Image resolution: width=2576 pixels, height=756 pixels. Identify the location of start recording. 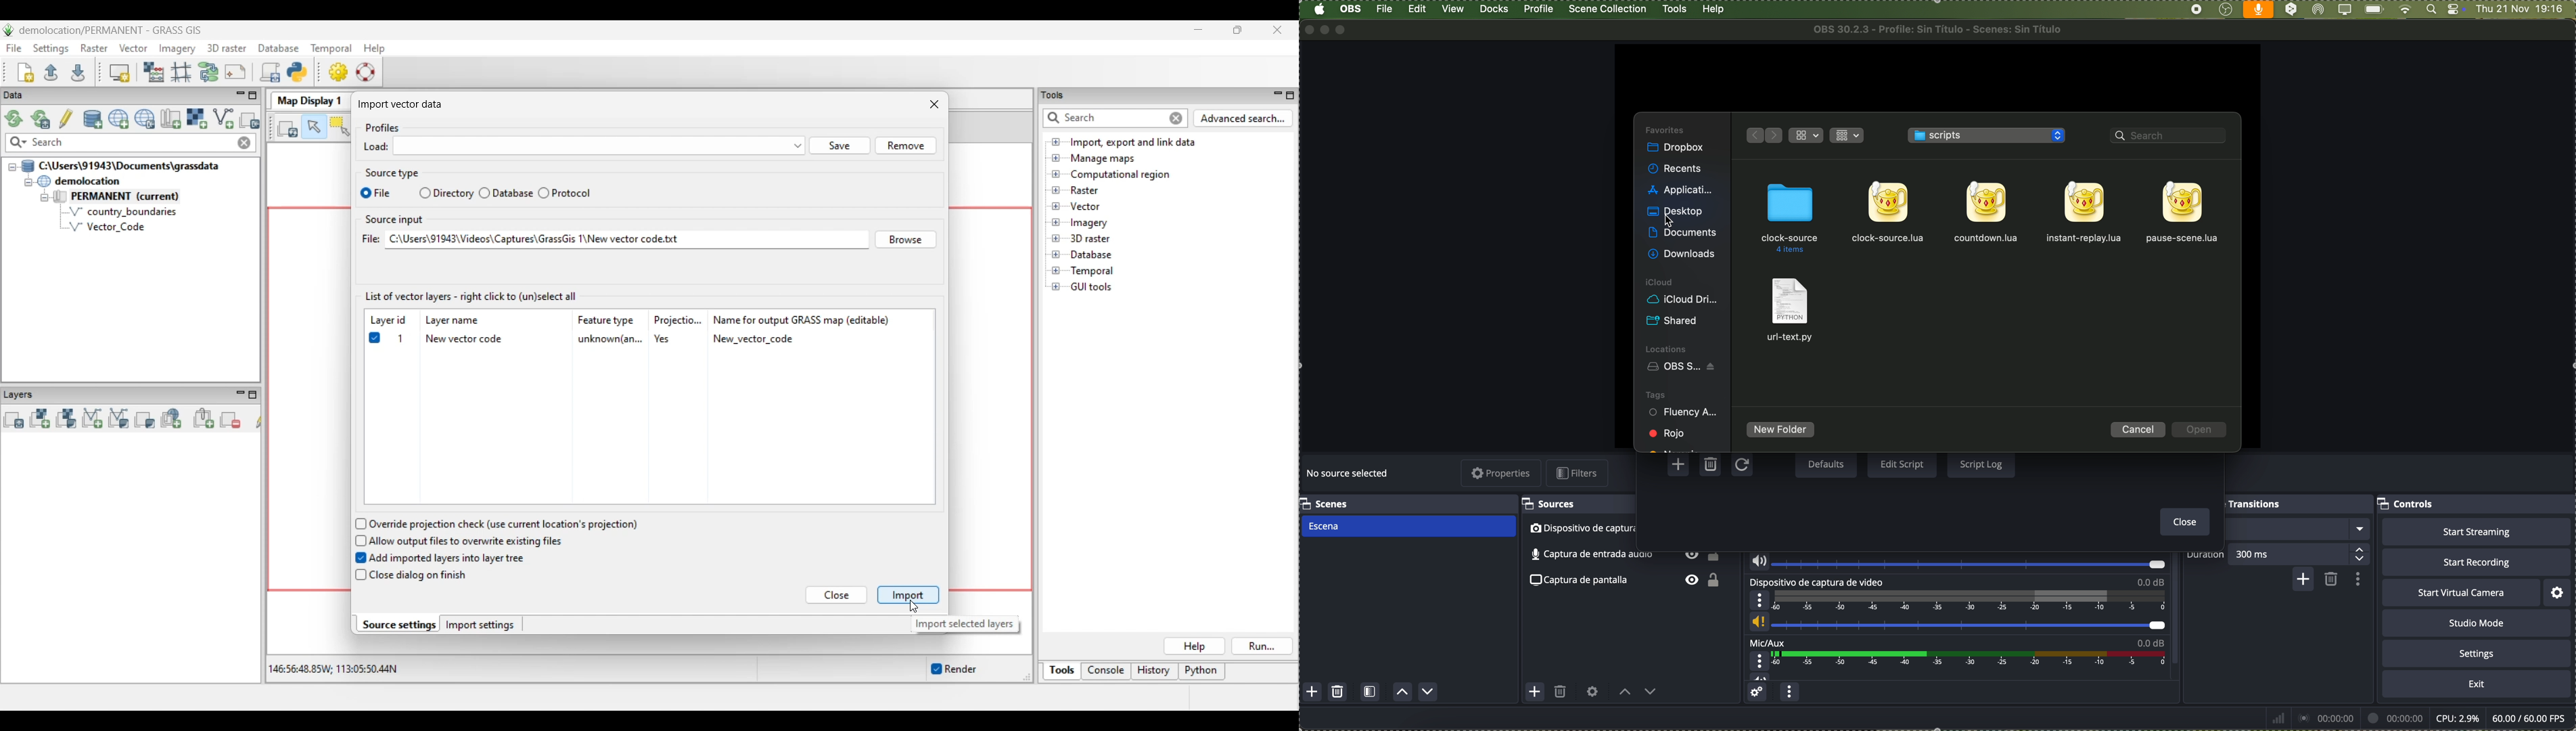
(2476, 562).